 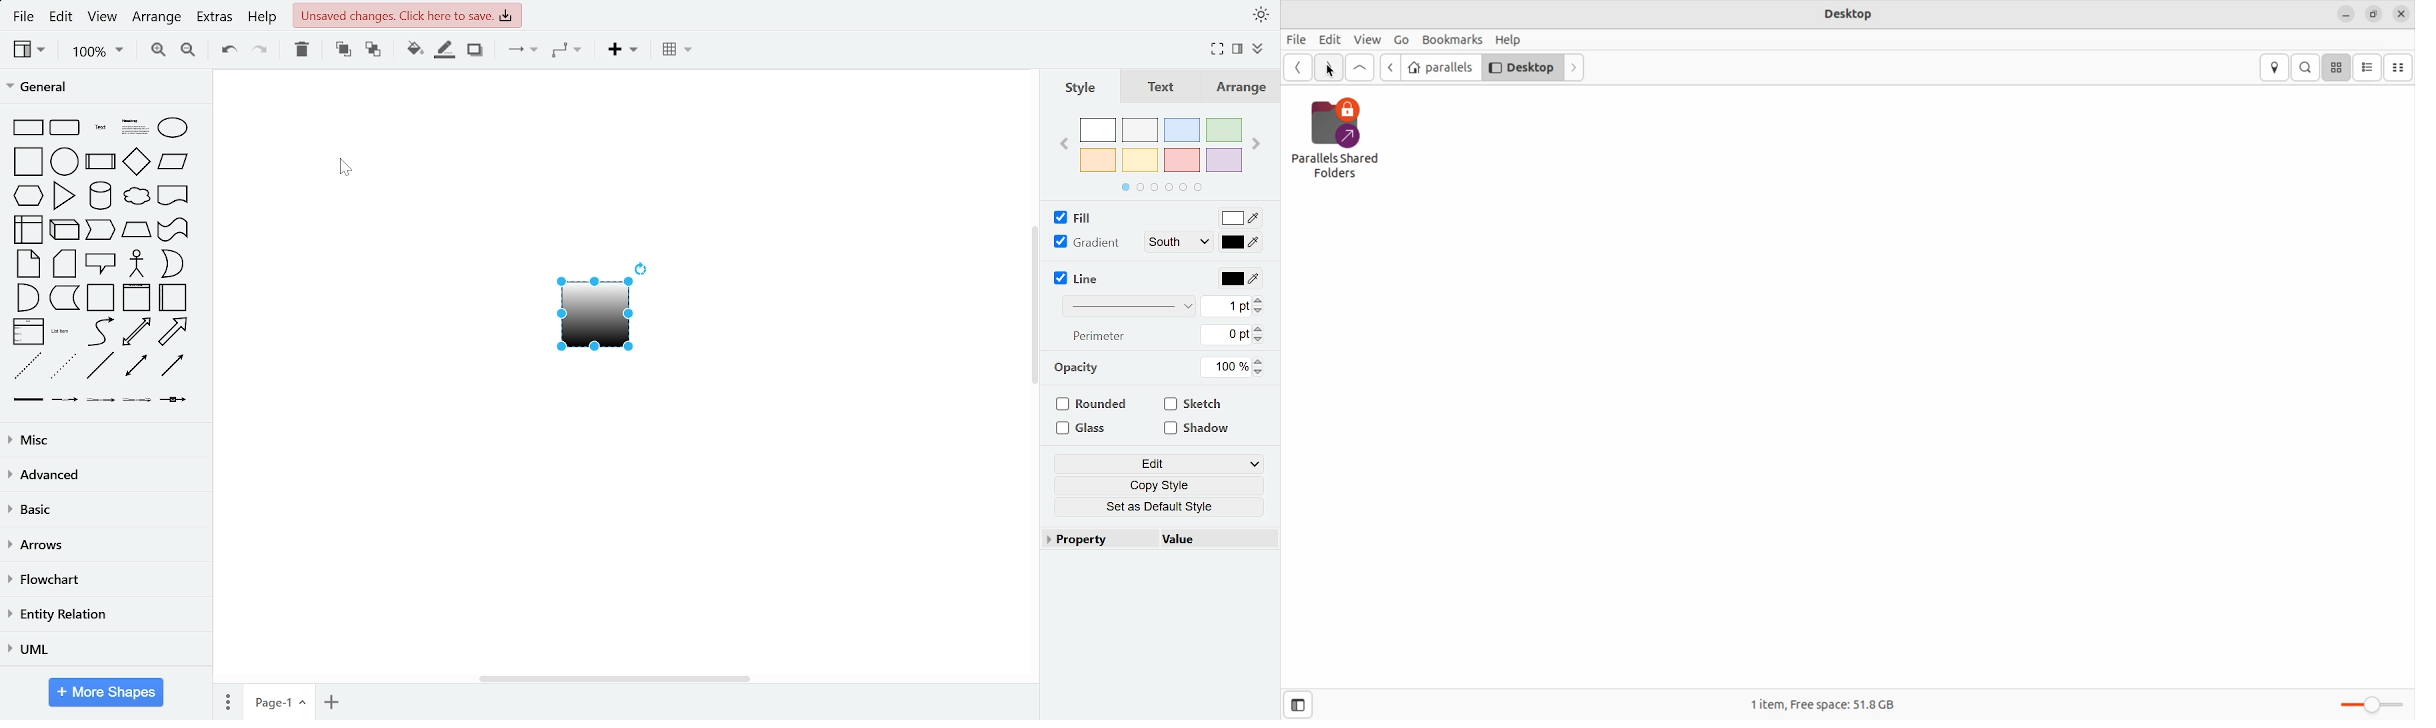 I want to click on current perimeter, so click(x=1226, y=334).